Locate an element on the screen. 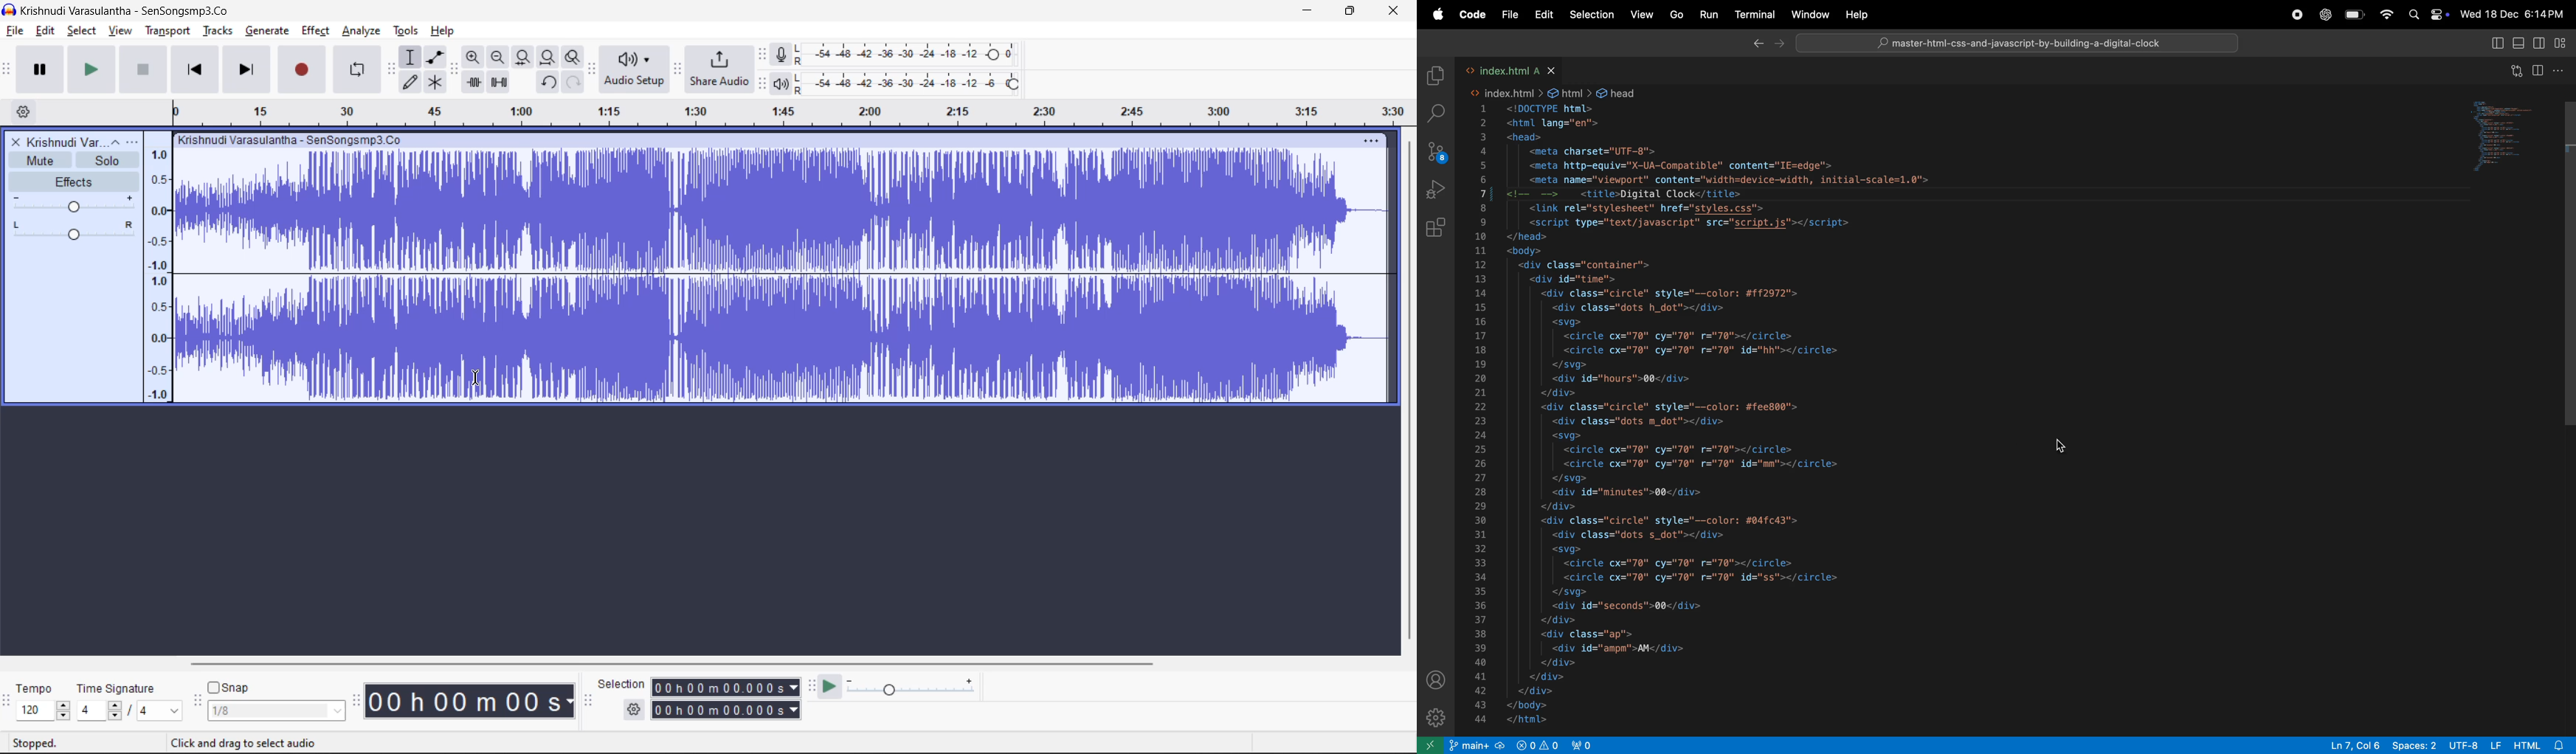 The height and width of the screenshot is (756, 2576). timeline options is located at coordinates (25, 113).